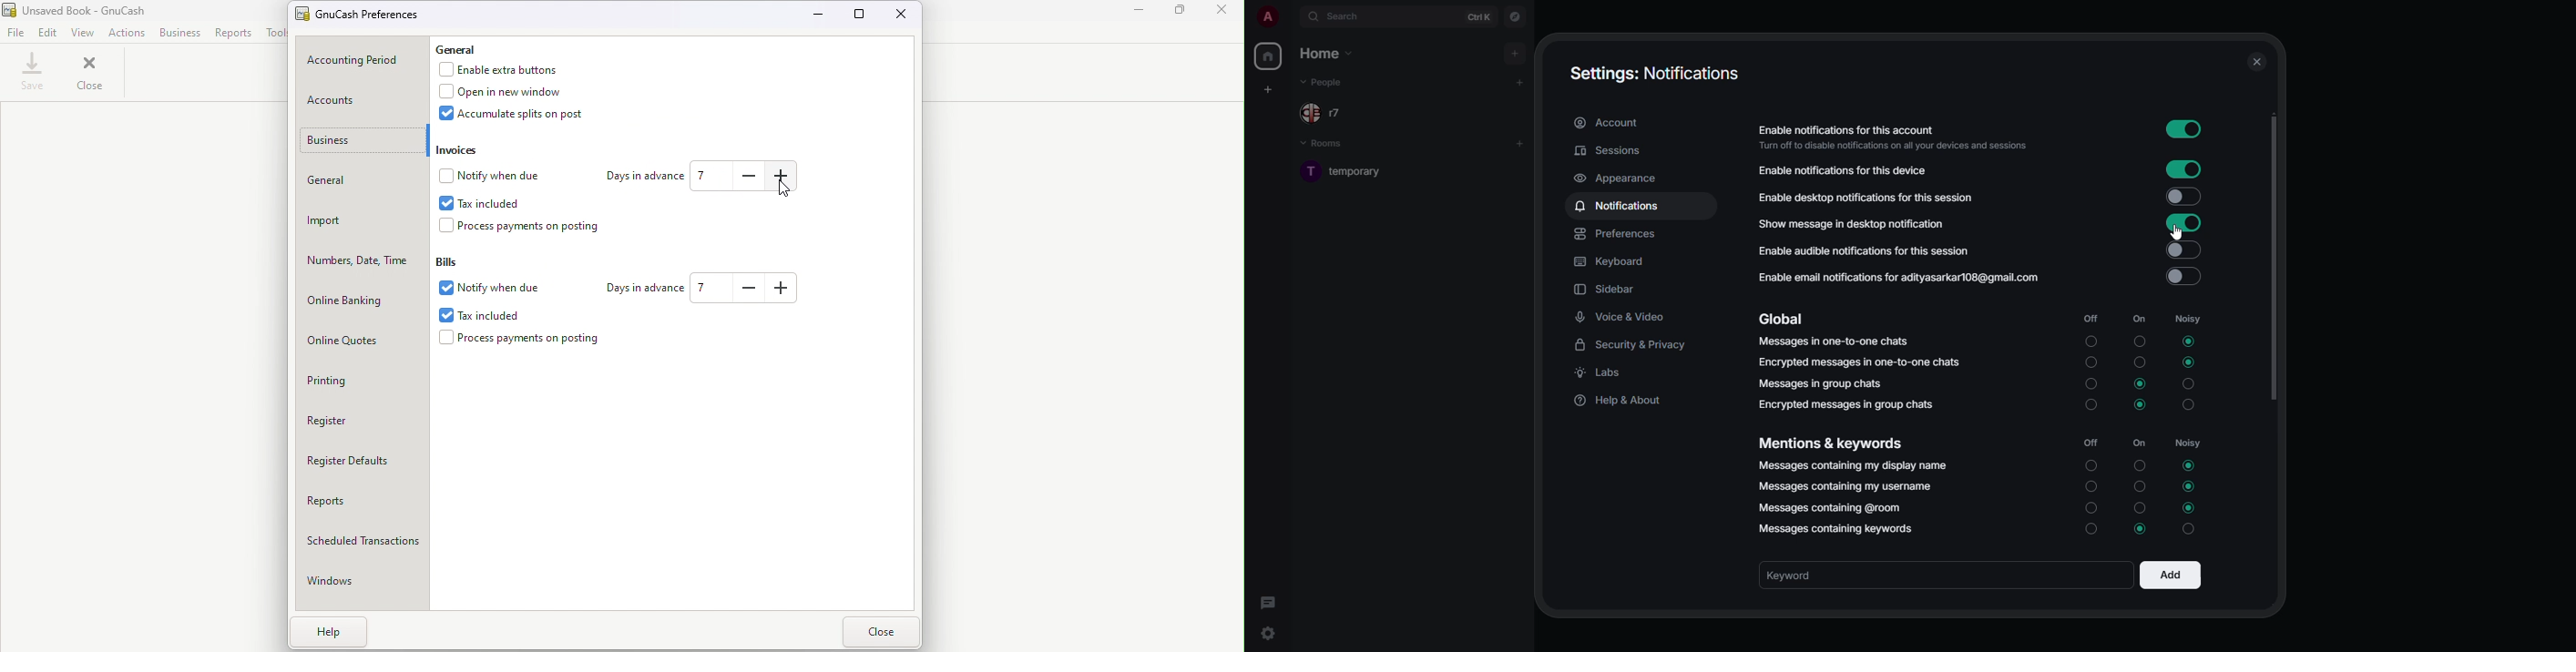 Image resolution: width=2576 pixels, height=672 pixels. What do you see at coordinates (1823, 383) in the screenshot?
I see `messages in group chat` at bounding box center [1823, 383].